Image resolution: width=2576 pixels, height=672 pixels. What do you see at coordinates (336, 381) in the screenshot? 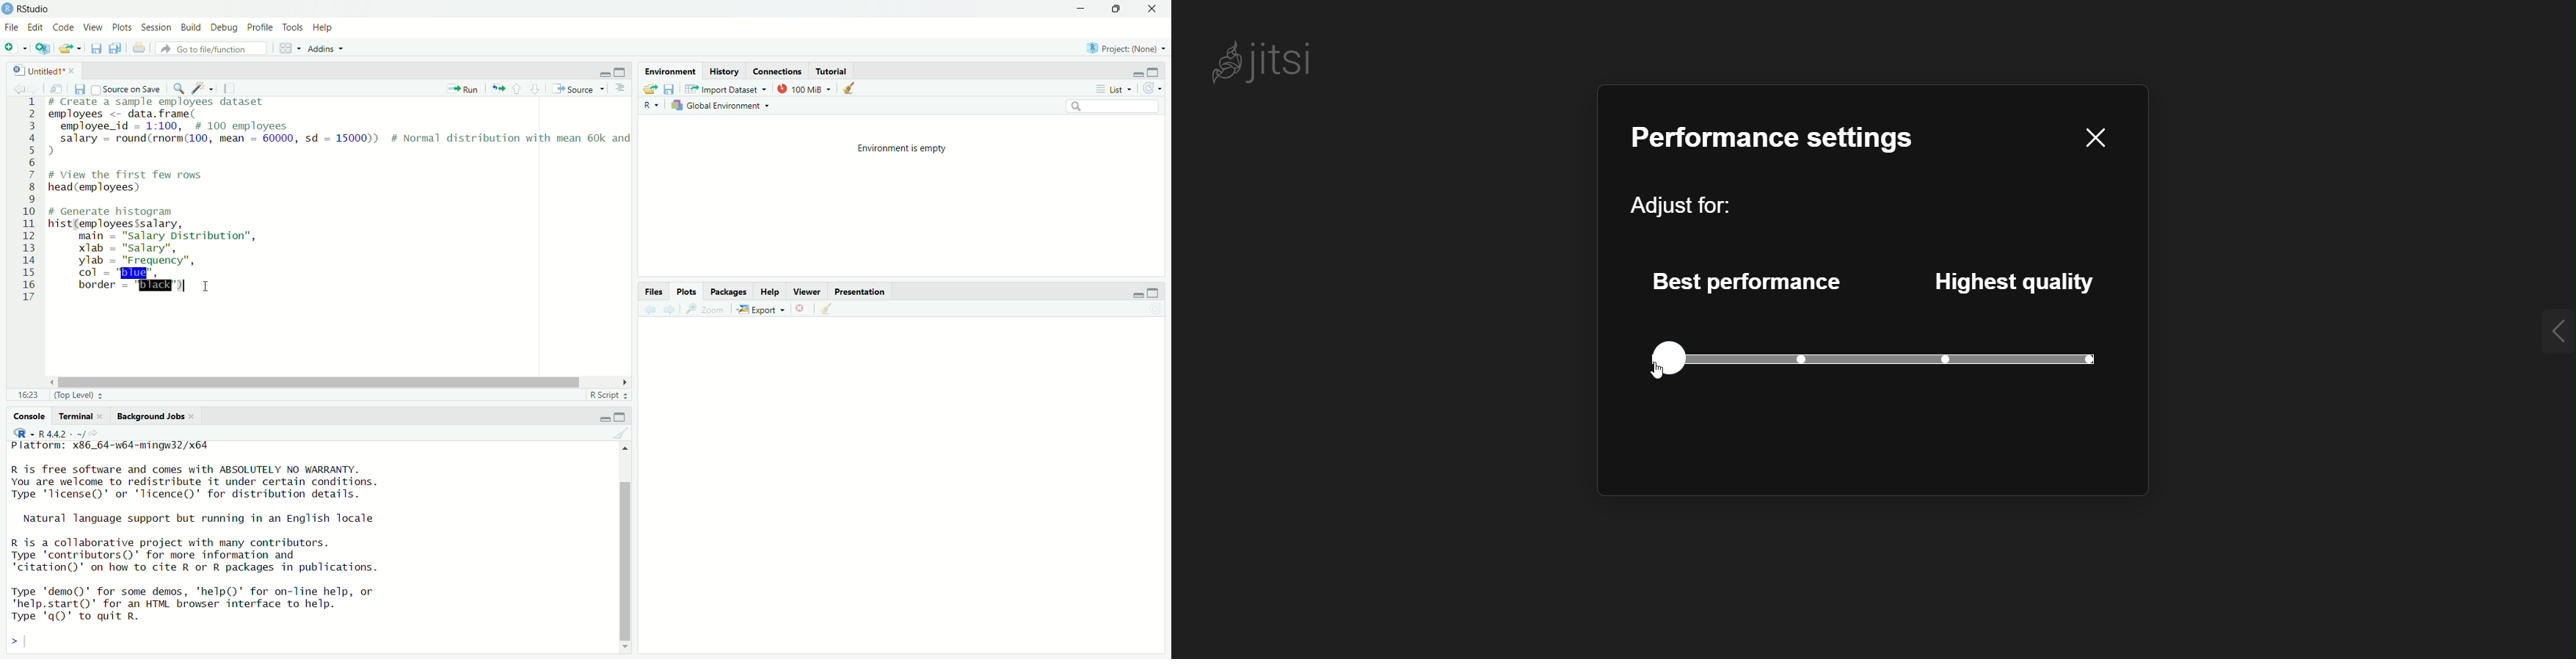
I see `Scroll bar` at bounding box center [336, 381].